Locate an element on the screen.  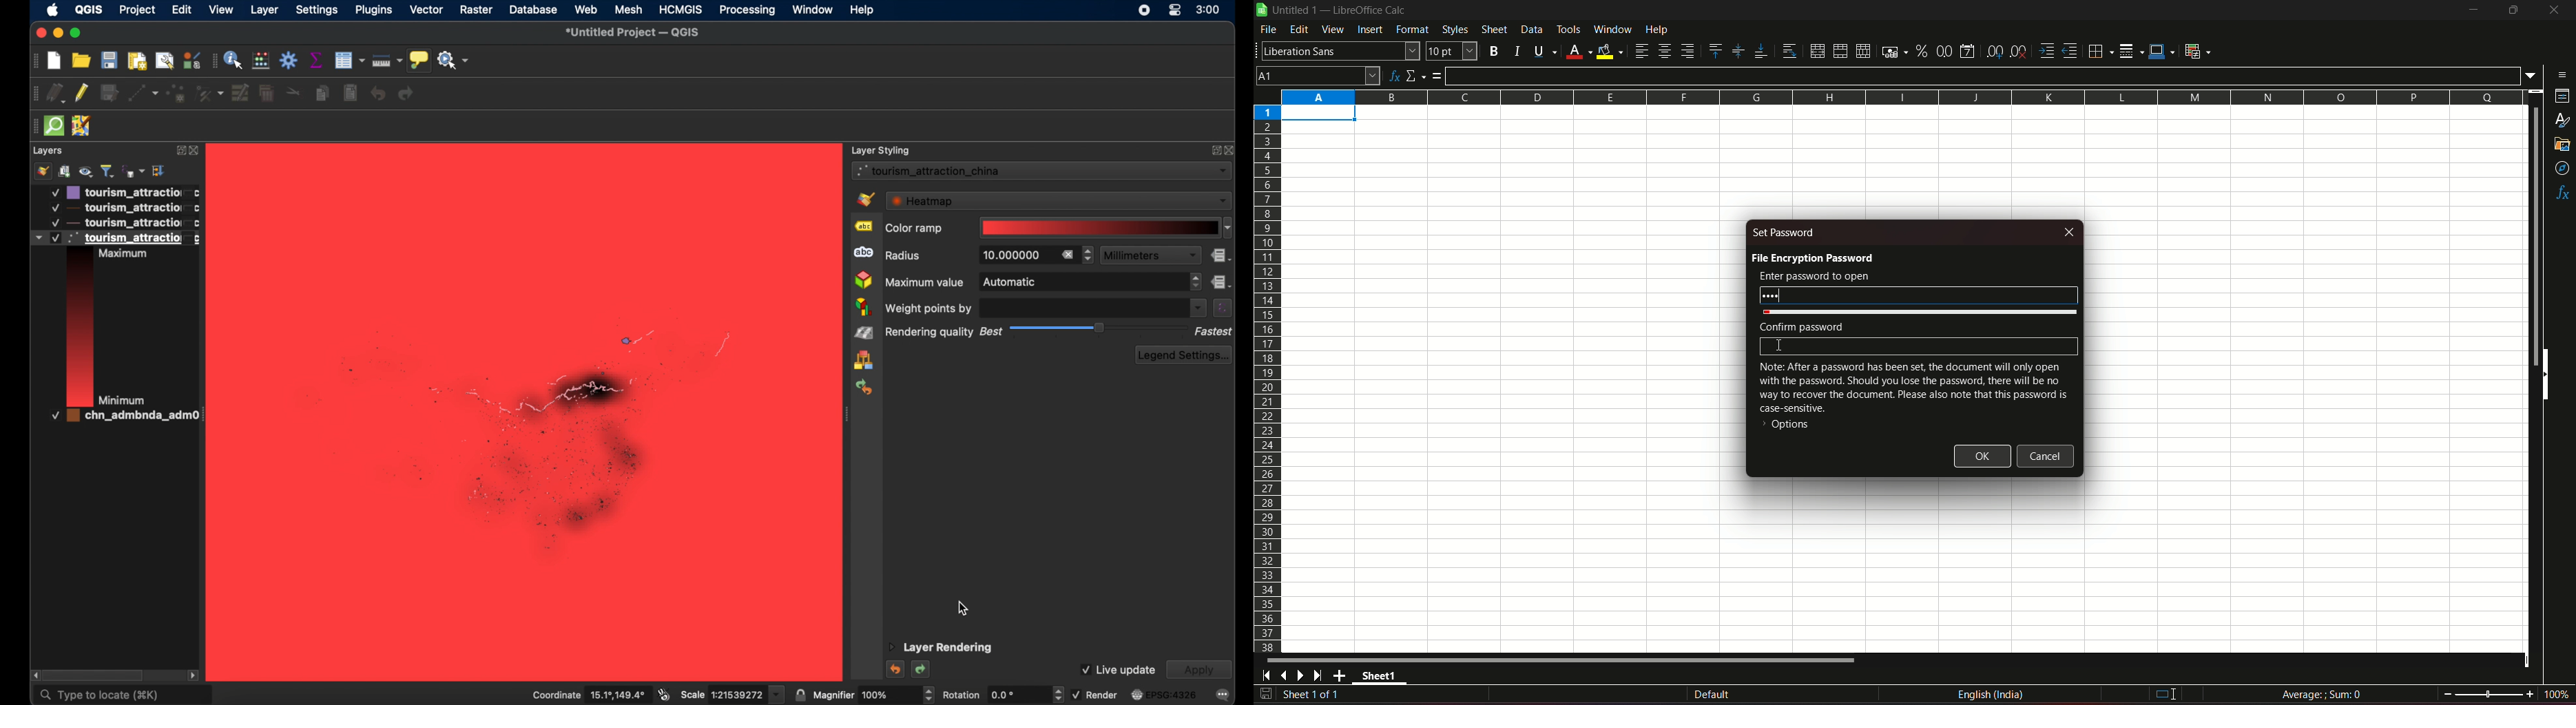
cursor is located at coordinates (1779, 346).